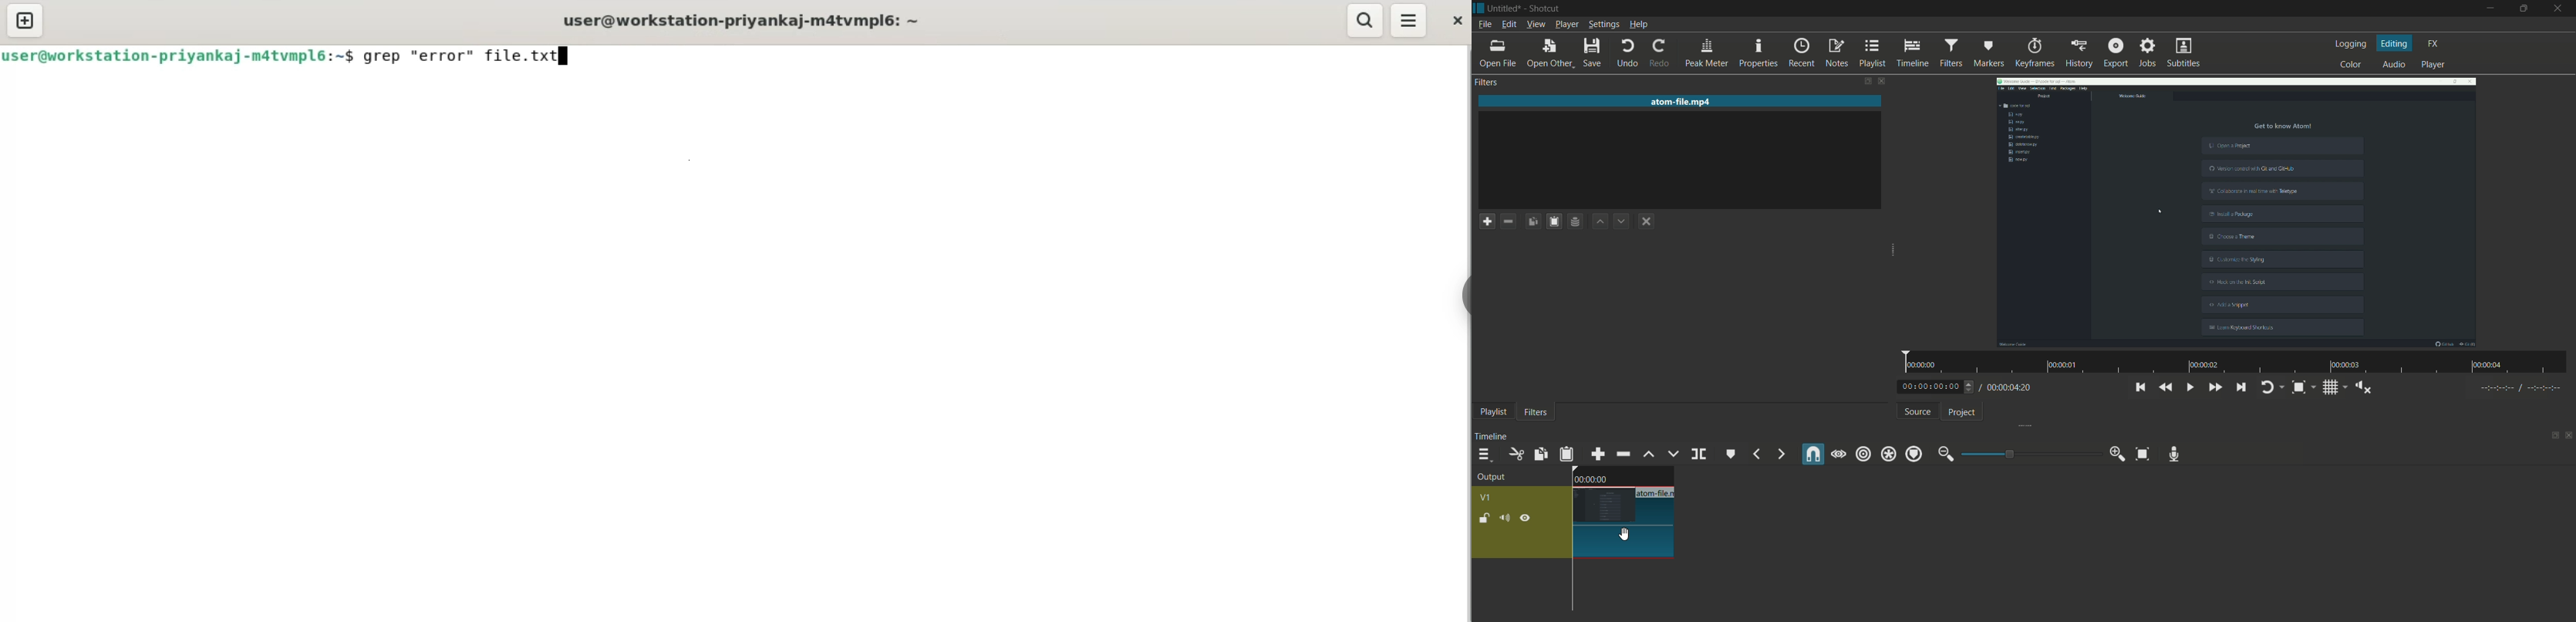  Describe the element at coordinates (744, 19) in the screenshot. I see `user@workstation-priyankaj-m4tvmpl6: ~` at that location.